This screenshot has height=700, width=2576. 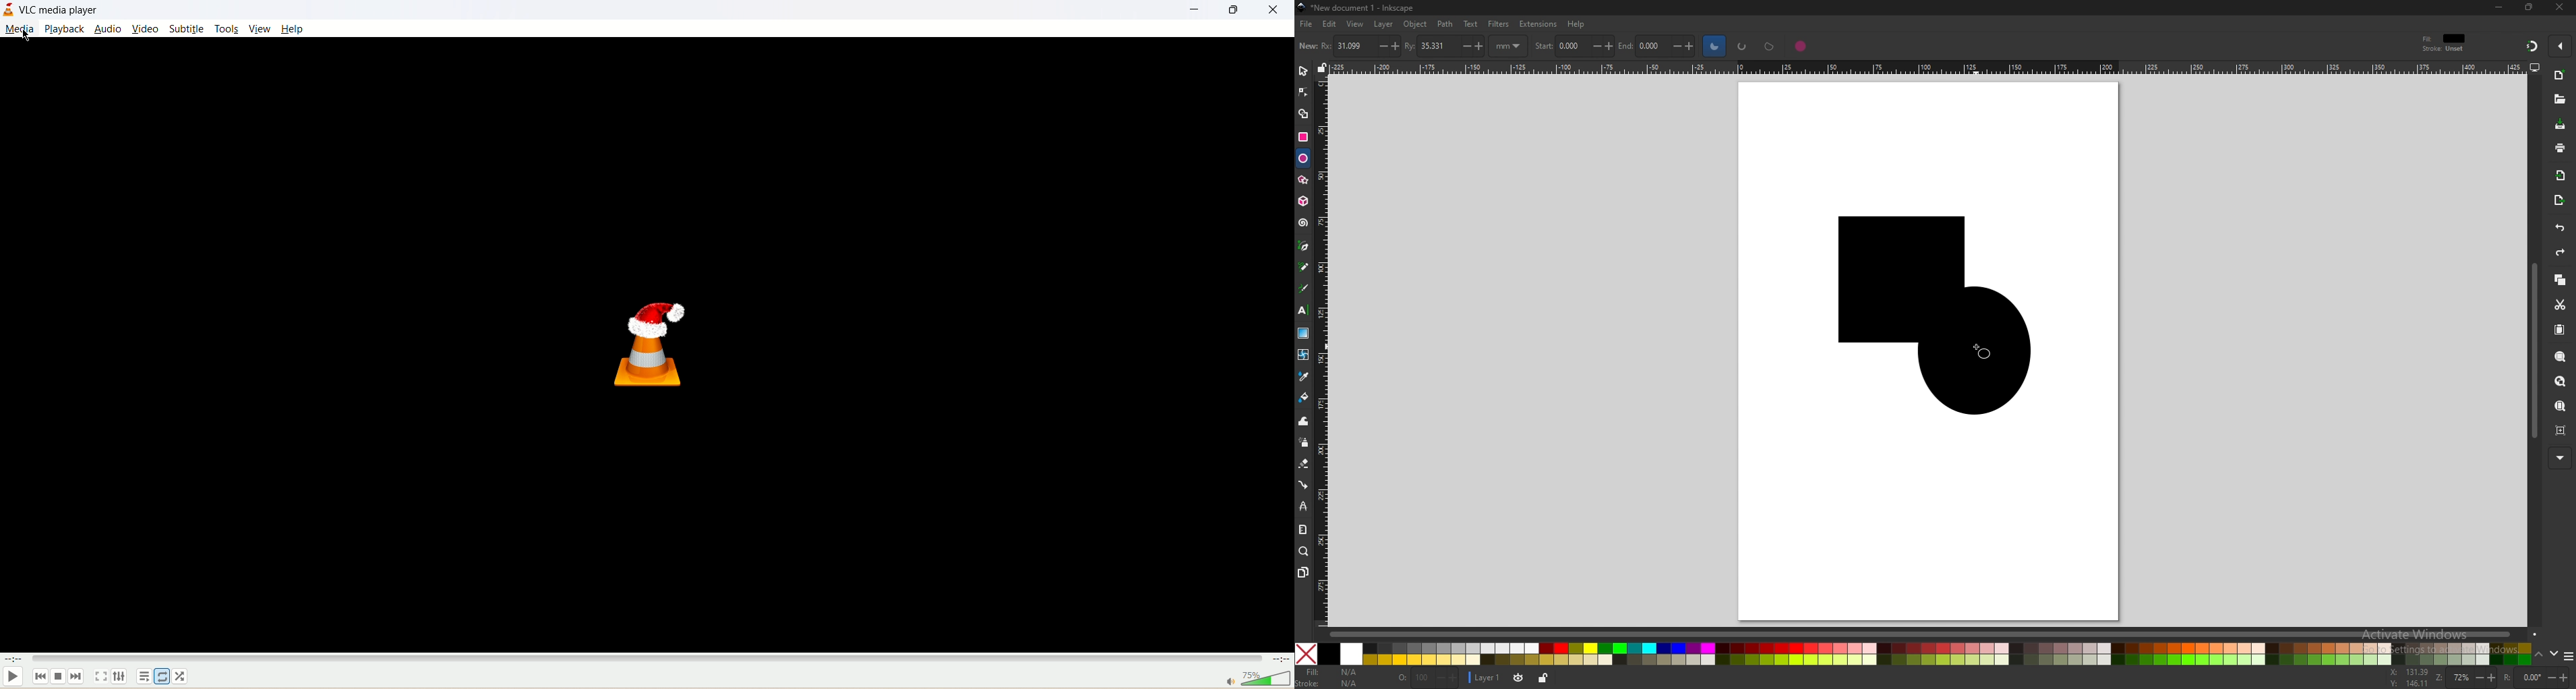 I want to click on logo, so click(x=9, y=9).